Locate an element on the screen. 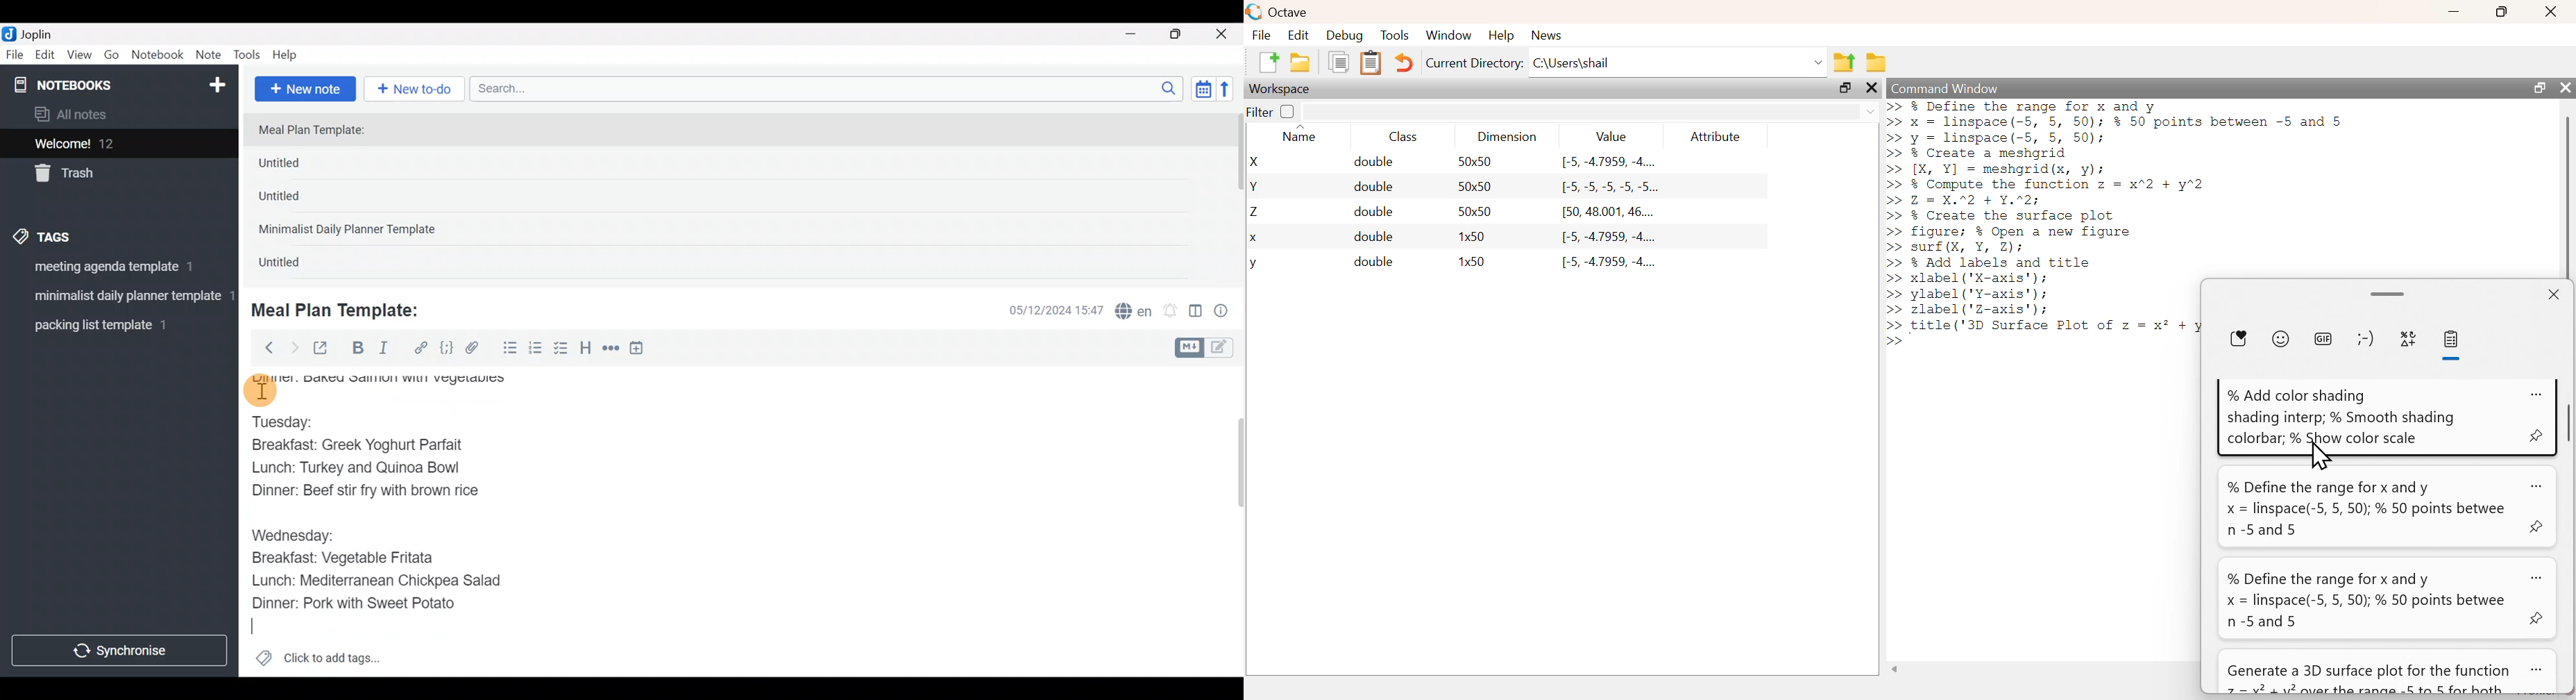 This screenshot has height=700, width=2576. 50x50 is located at coordinates (1475, 185).